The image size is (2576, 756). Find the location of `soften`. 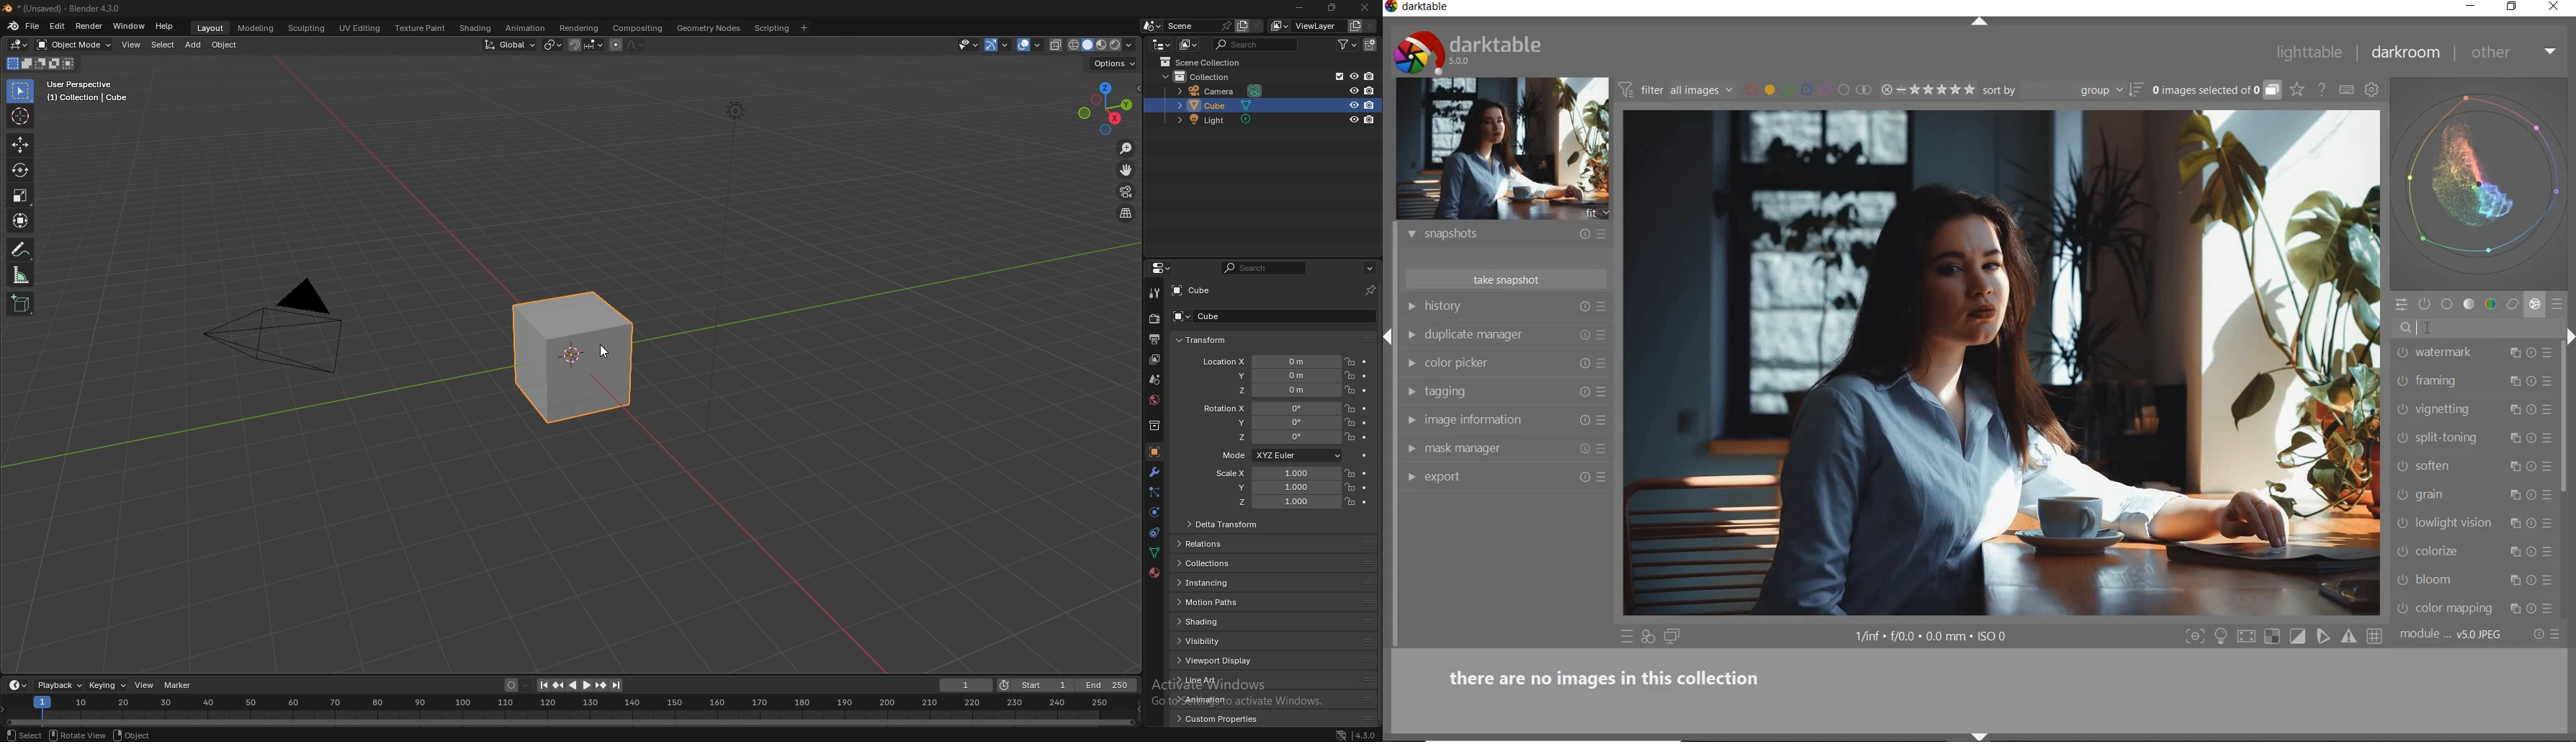

soften is located at coordinates (2458, 466).